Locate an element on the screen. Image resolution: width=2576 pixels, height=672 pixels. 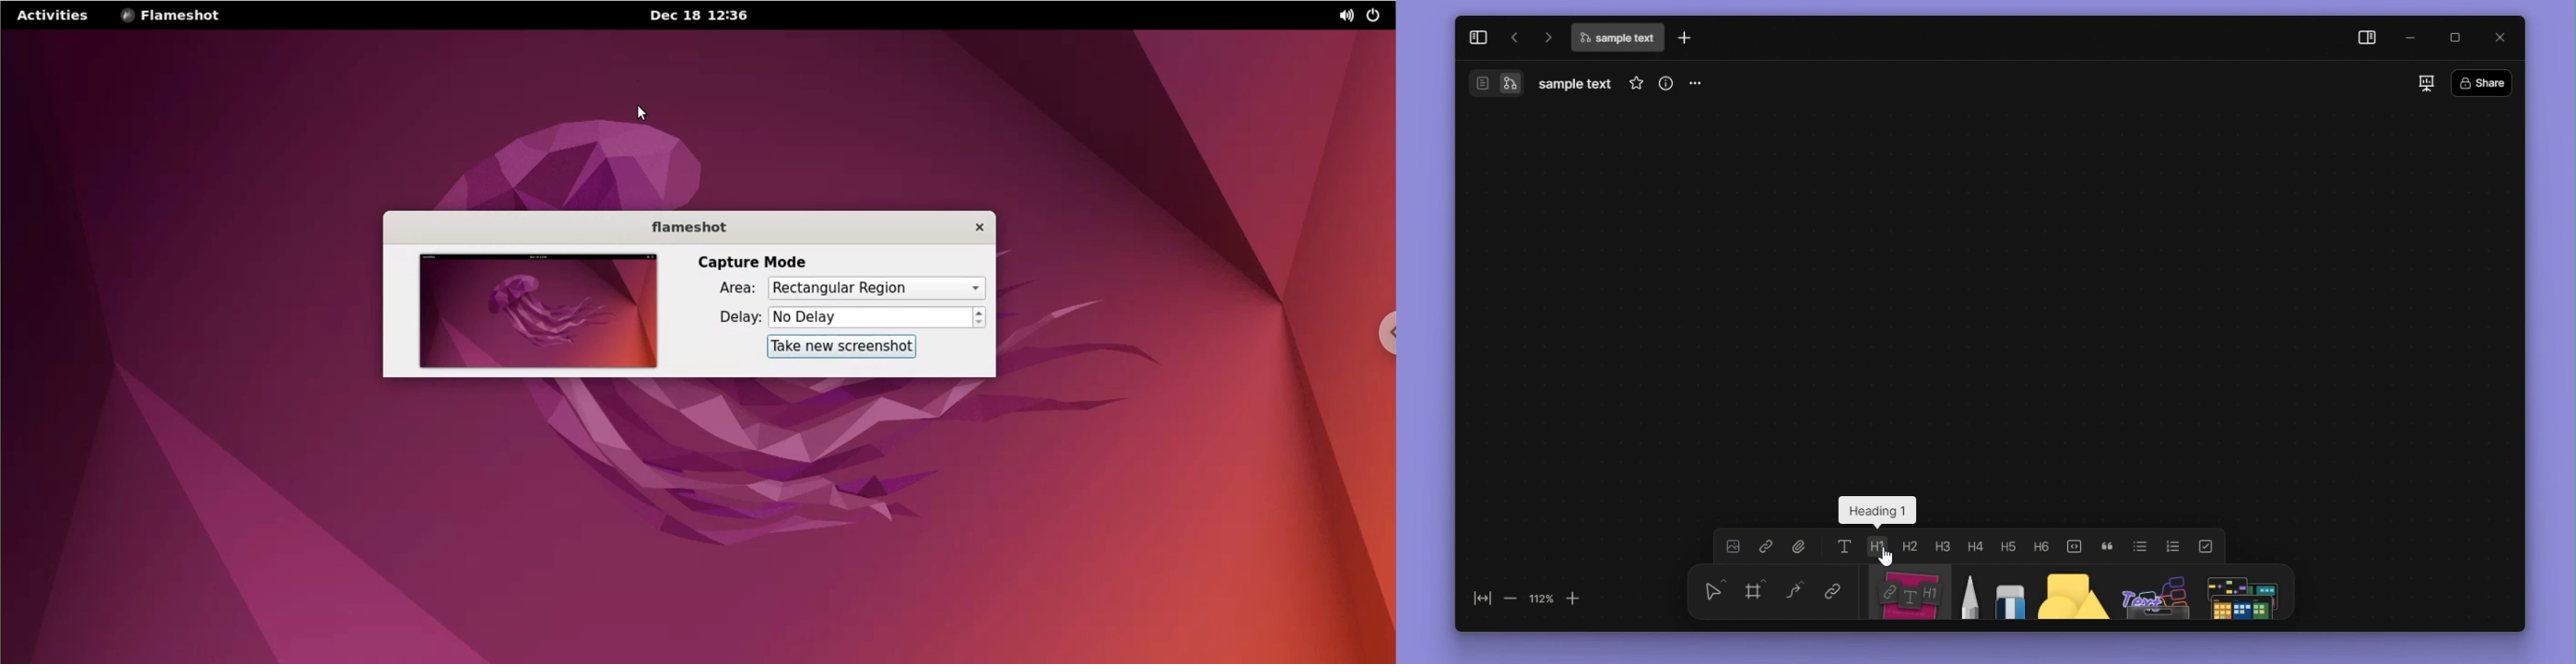
increment or decrement delay is located at coordinates (979, 318).